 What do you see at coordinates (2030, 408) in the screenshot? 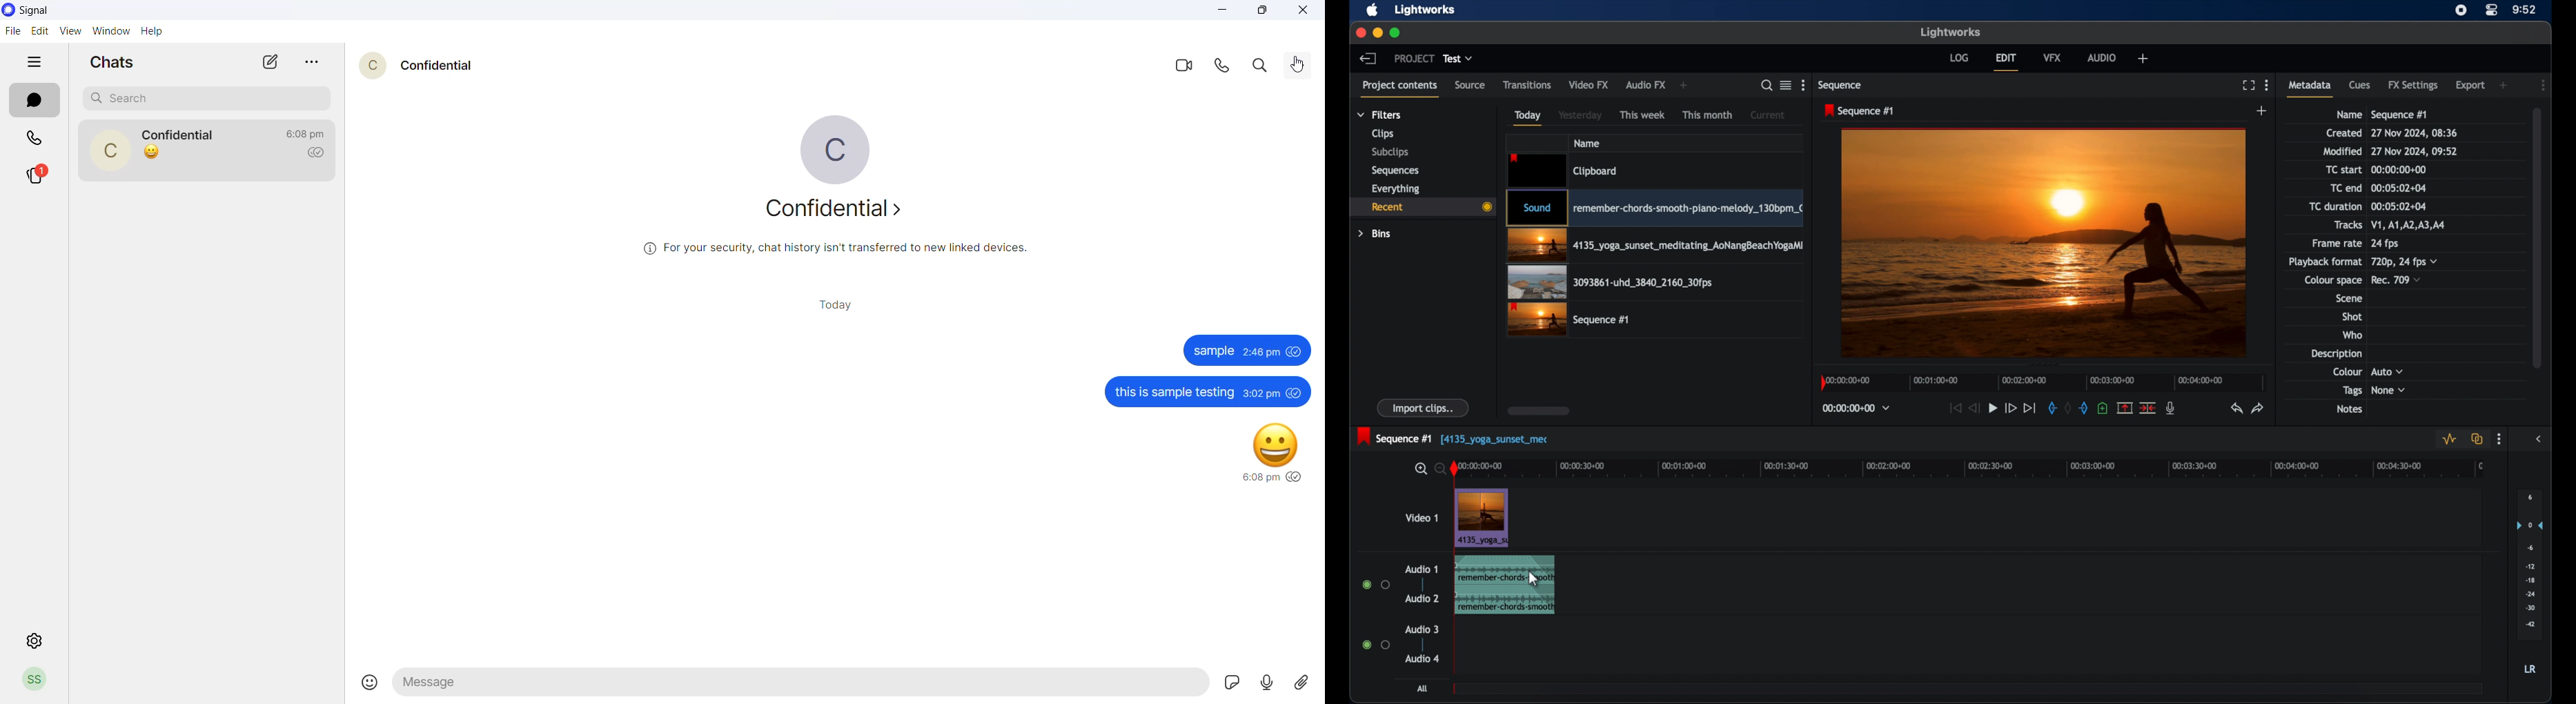
I see `jump to end` at bounding box center [2030, 408].